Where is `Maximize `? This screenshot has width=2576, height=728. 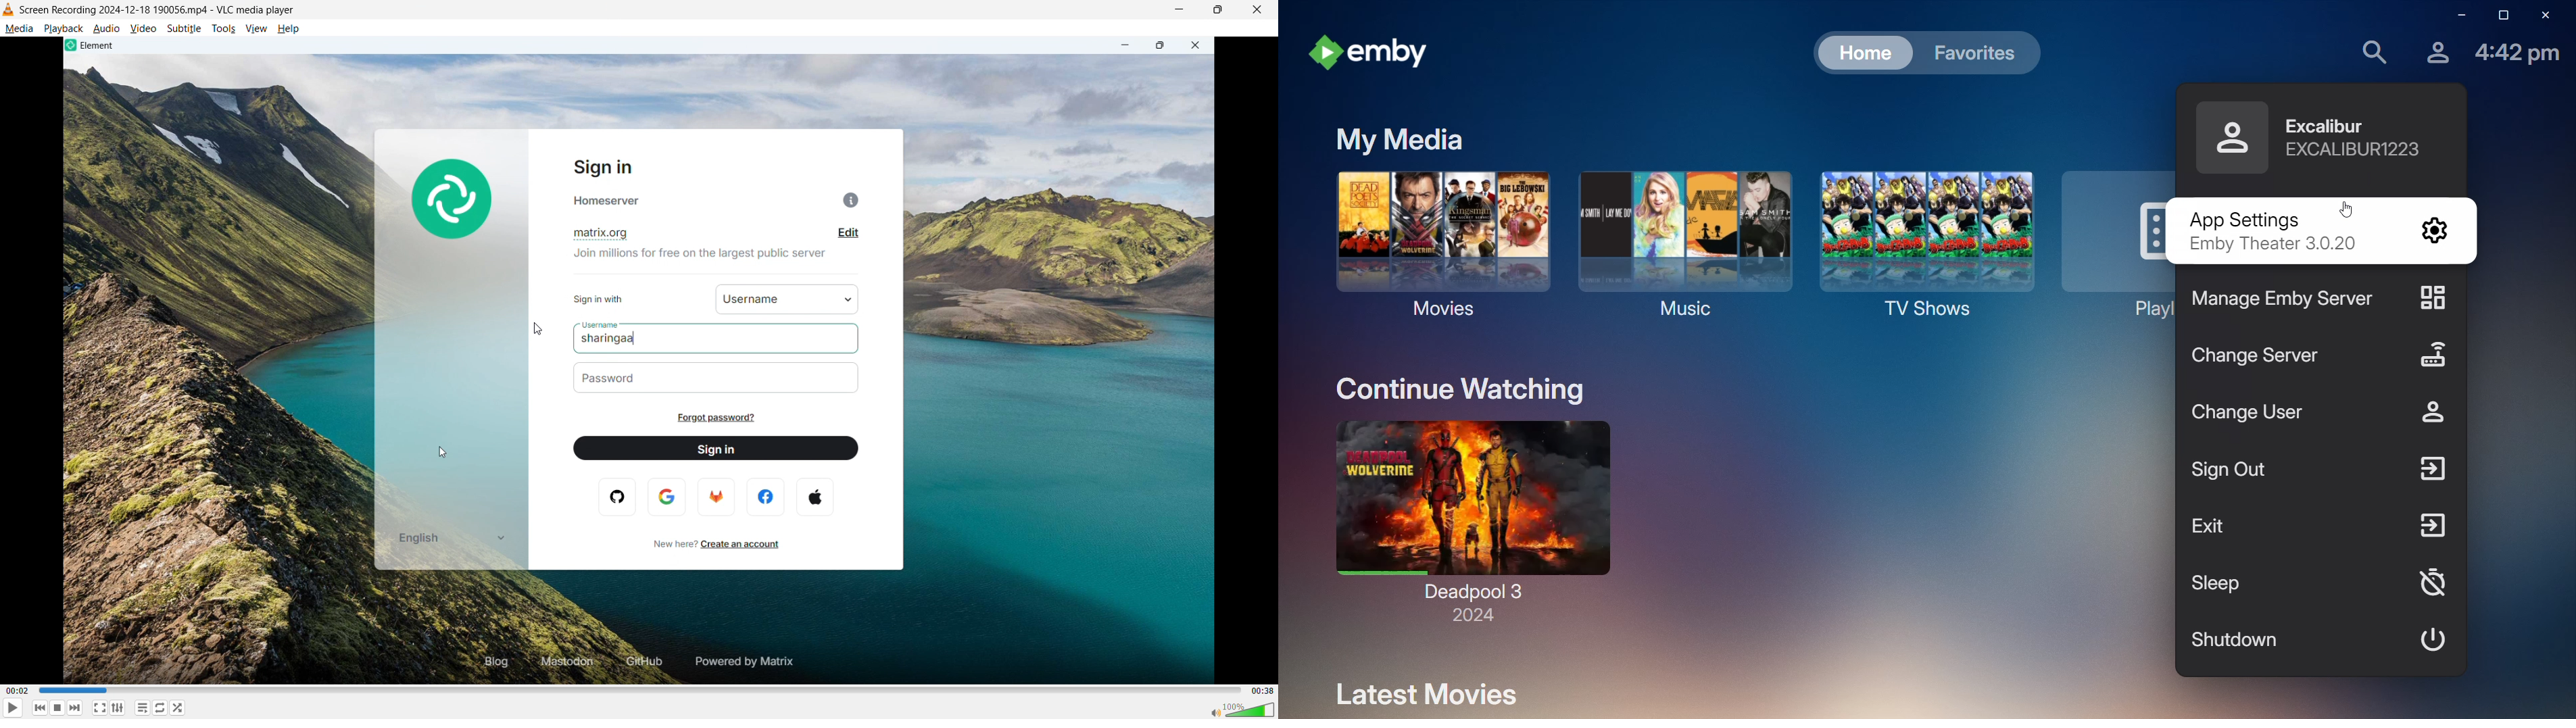
Maximize  is located at coordinates (1220, 10).